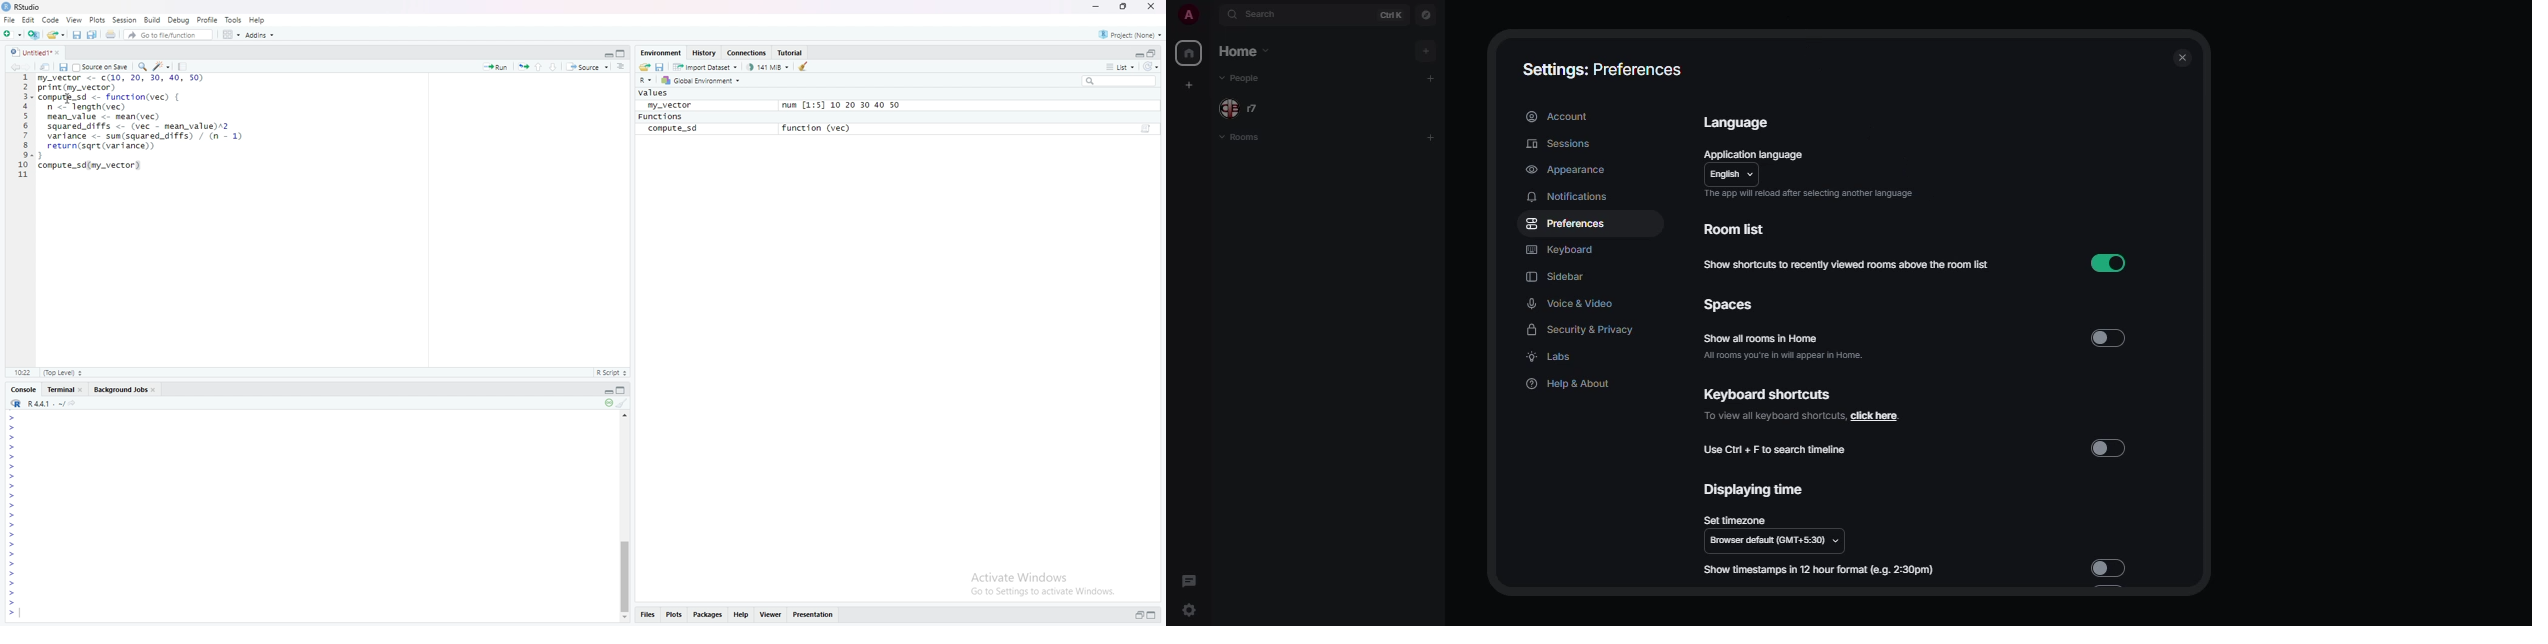 This screenshot has height=644, width=2548. Describe the element at coordinates (152, 19) in the screenshot. I see `Build` at that location.